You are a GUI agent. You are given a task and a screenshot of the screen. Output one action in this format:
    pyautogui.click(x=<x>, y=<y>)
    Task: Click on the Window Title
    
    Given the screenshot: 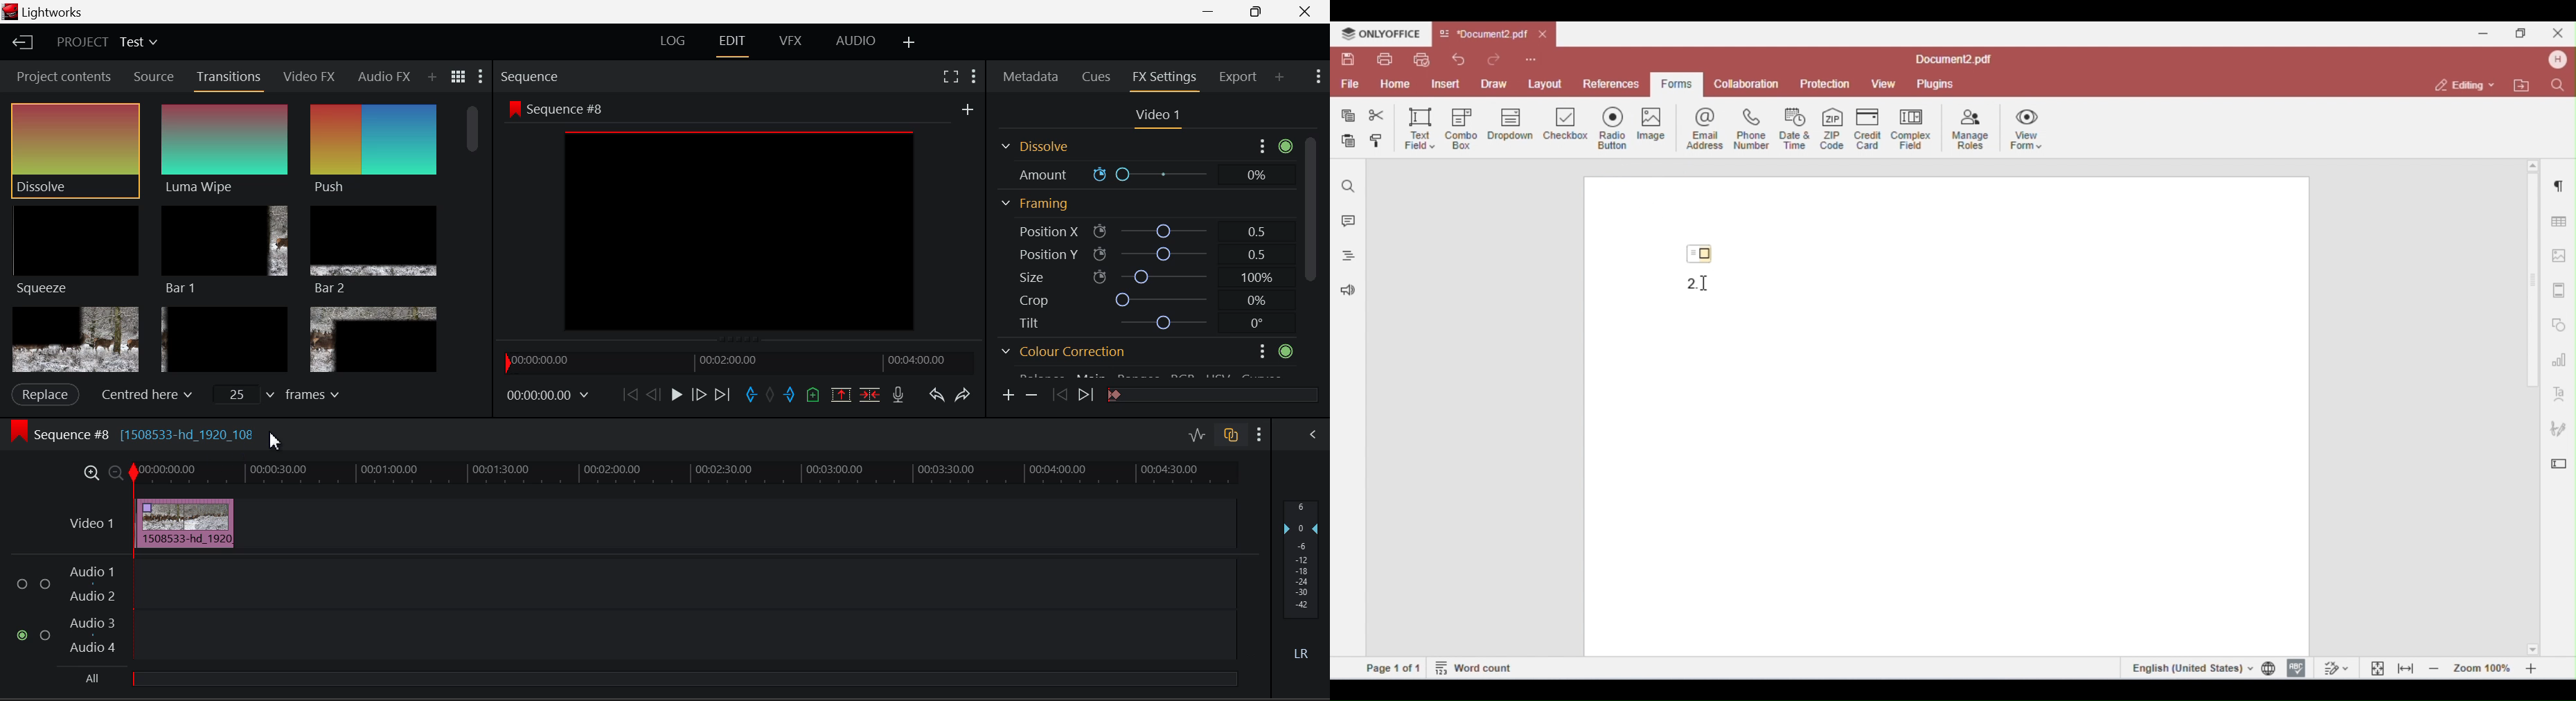 What is the action you would take?
    pyautogui.click(x=47, y=12)
    